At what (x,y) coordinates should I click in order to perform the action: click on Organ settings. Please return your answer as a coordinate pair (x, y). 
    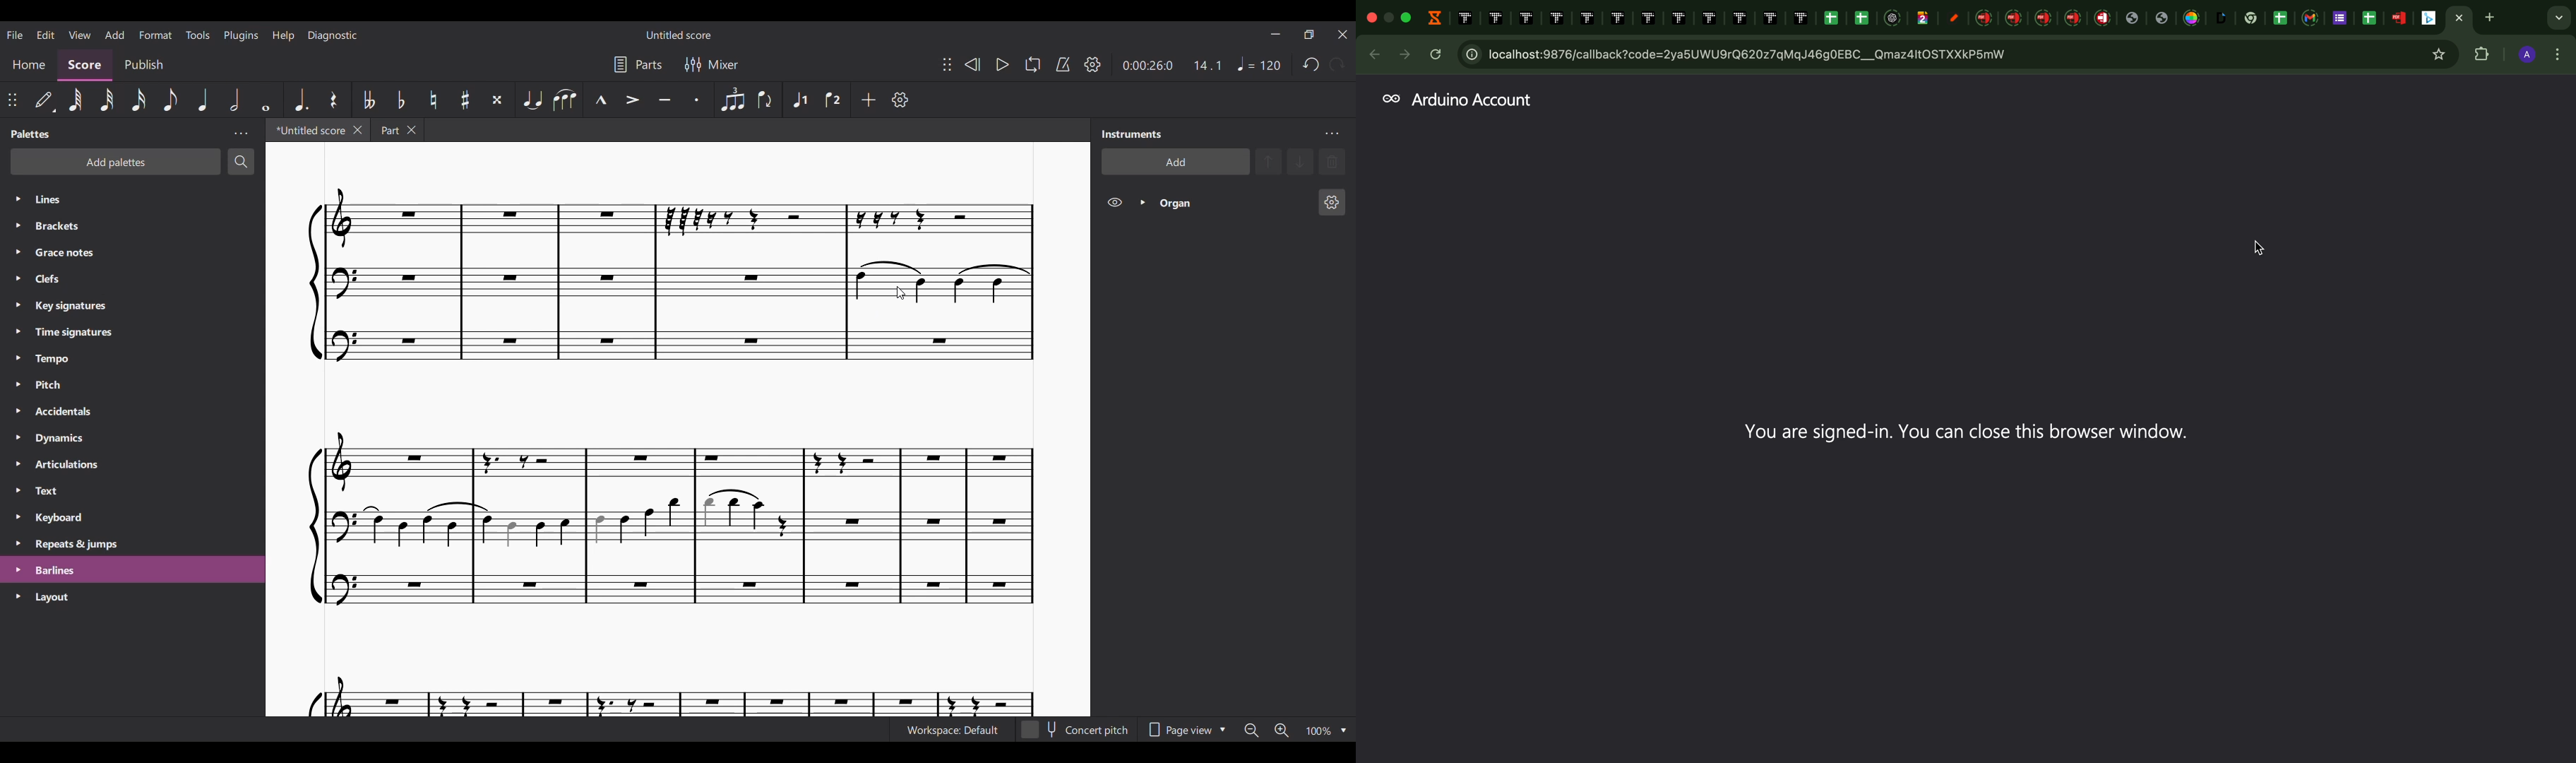
    Looking at the image, I should click on (1332, 202).